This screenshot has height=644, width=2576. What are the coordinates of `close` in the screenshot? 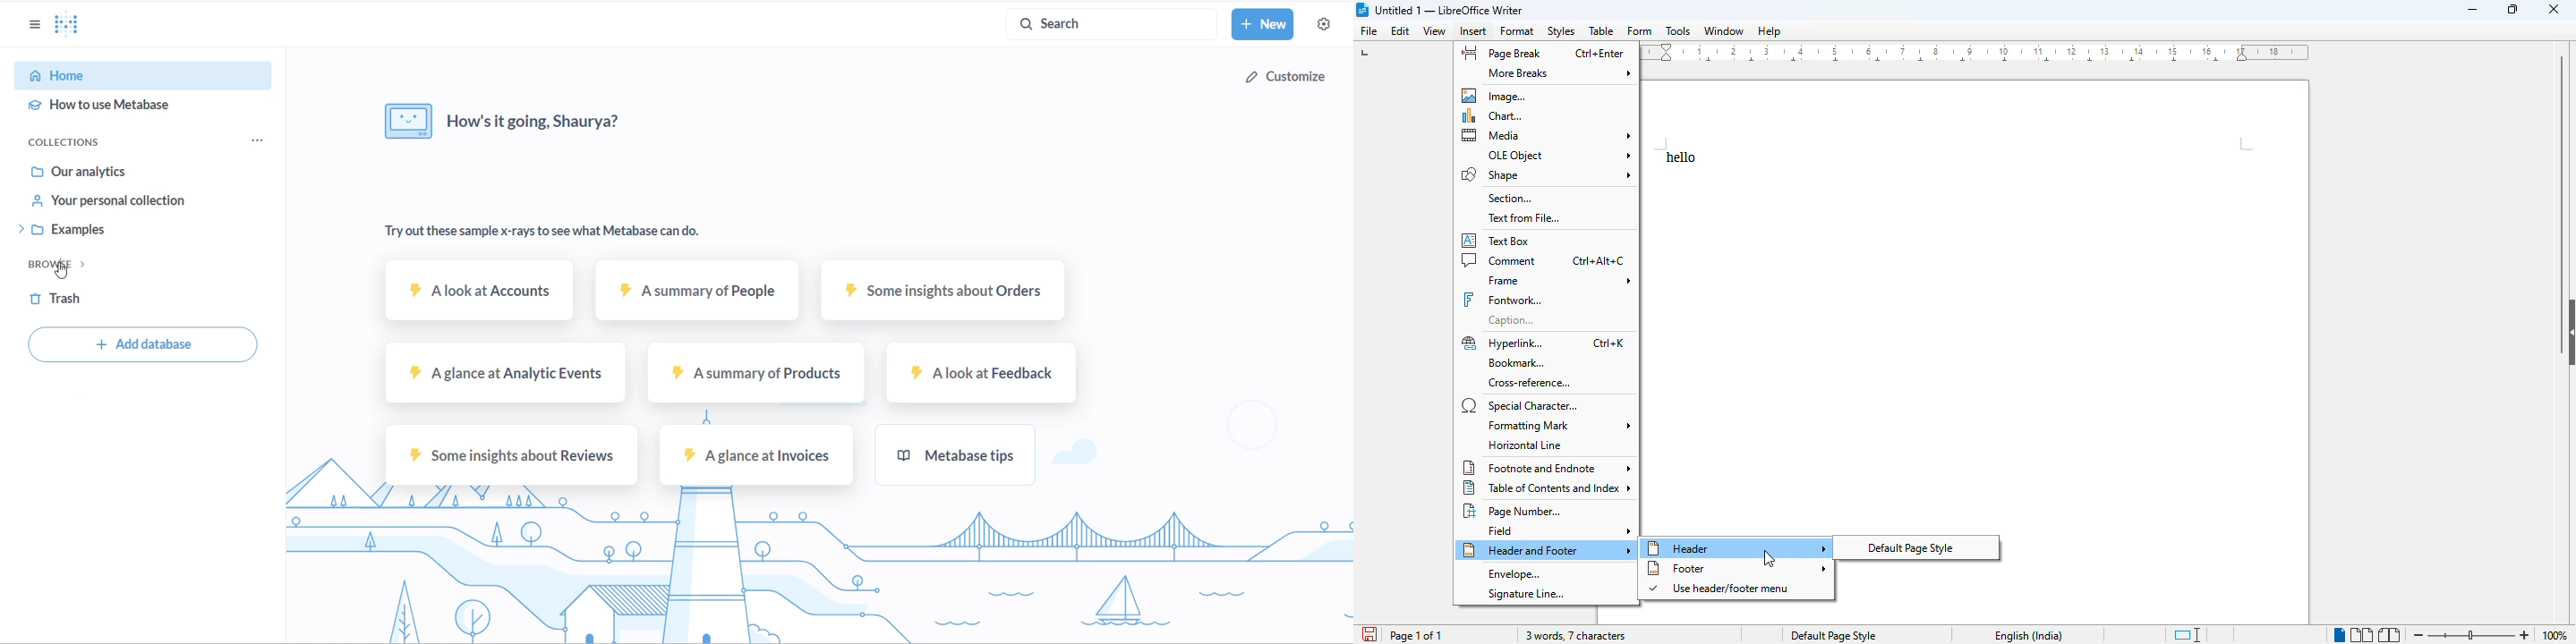 It's located at (2553, 10).